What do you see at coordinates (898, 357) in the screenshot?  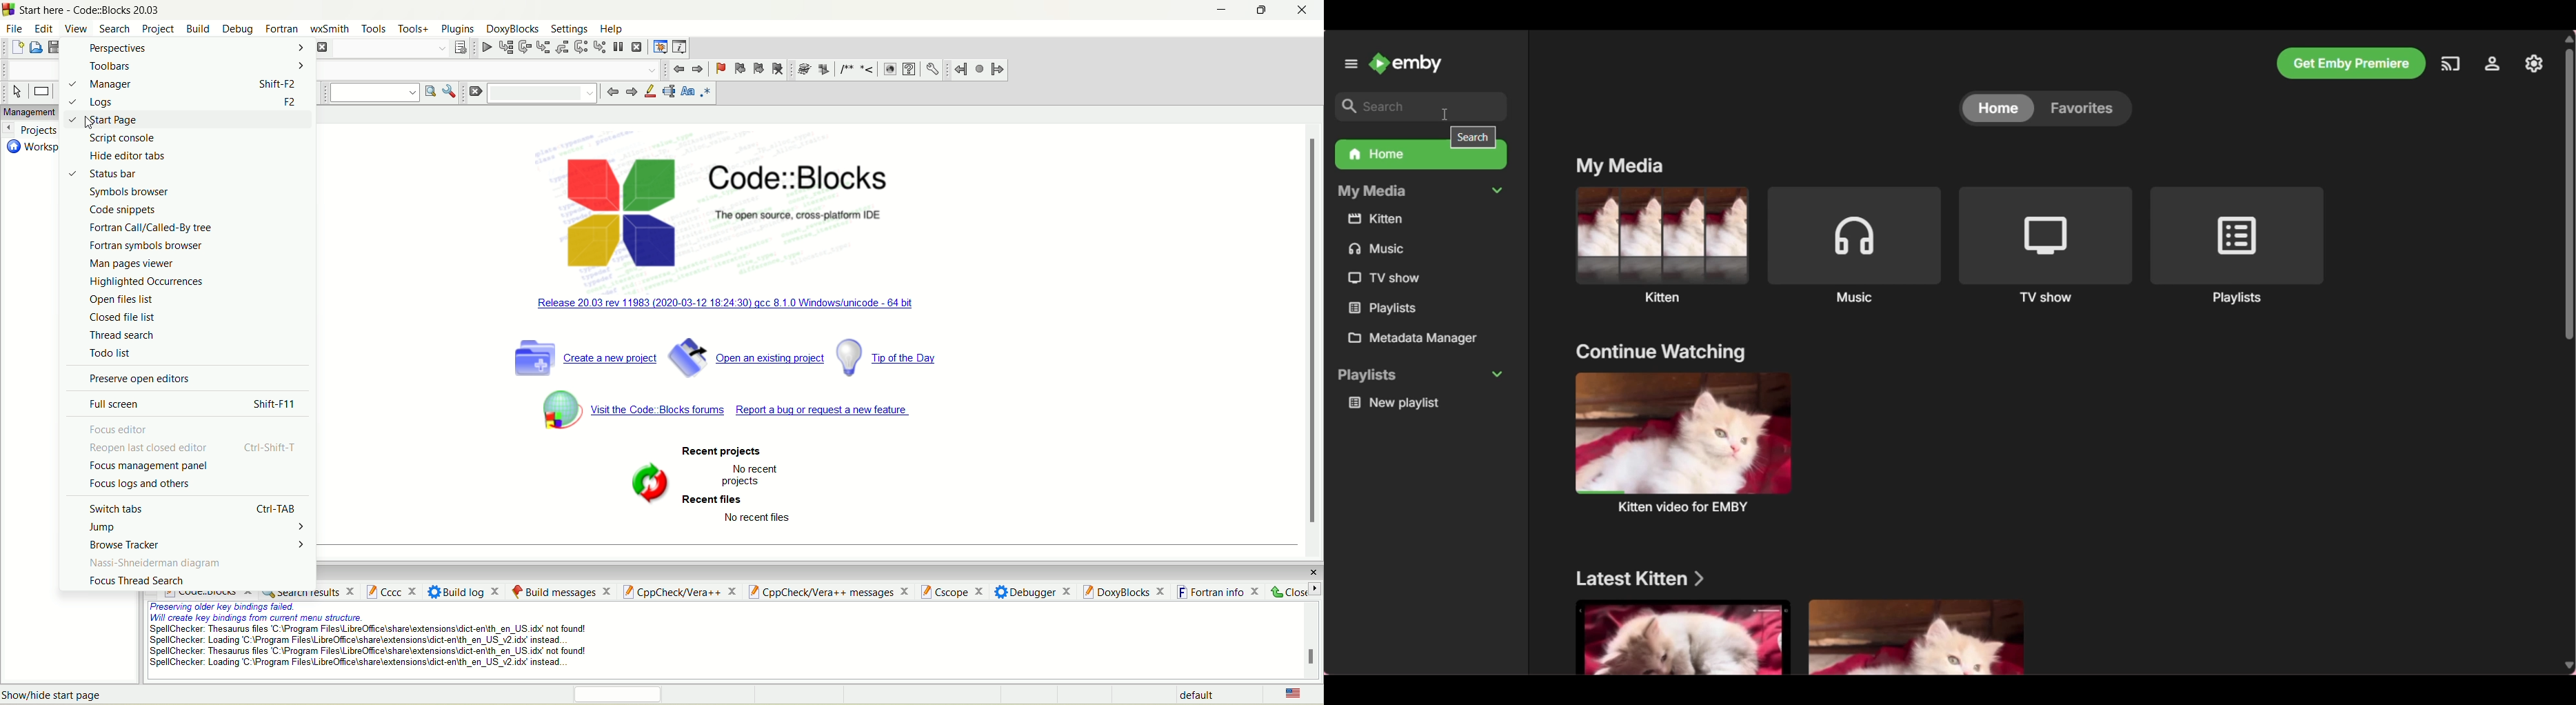 I see `tip of the day` at bounding box center [898, 357].